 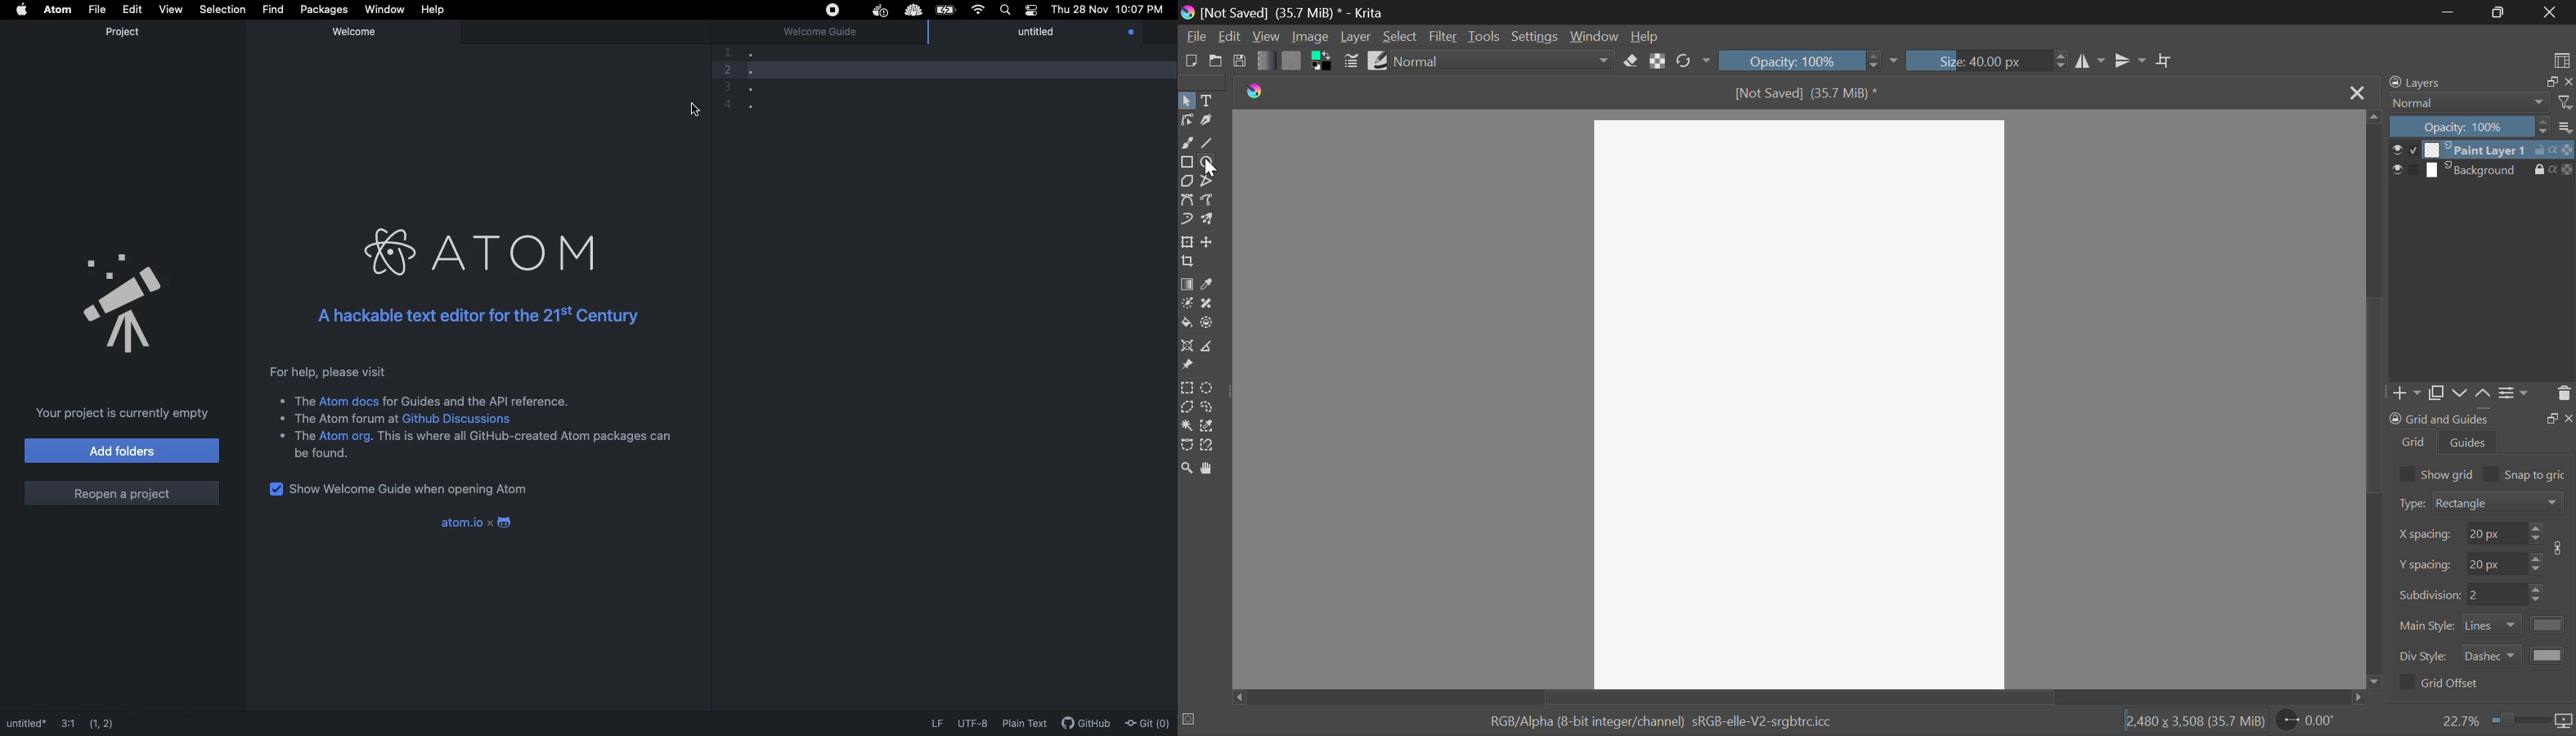 What do you see at coordinates (1323, 63) in the screenshot?
I see `Colors in Use` at bounding box center [1323, 63].